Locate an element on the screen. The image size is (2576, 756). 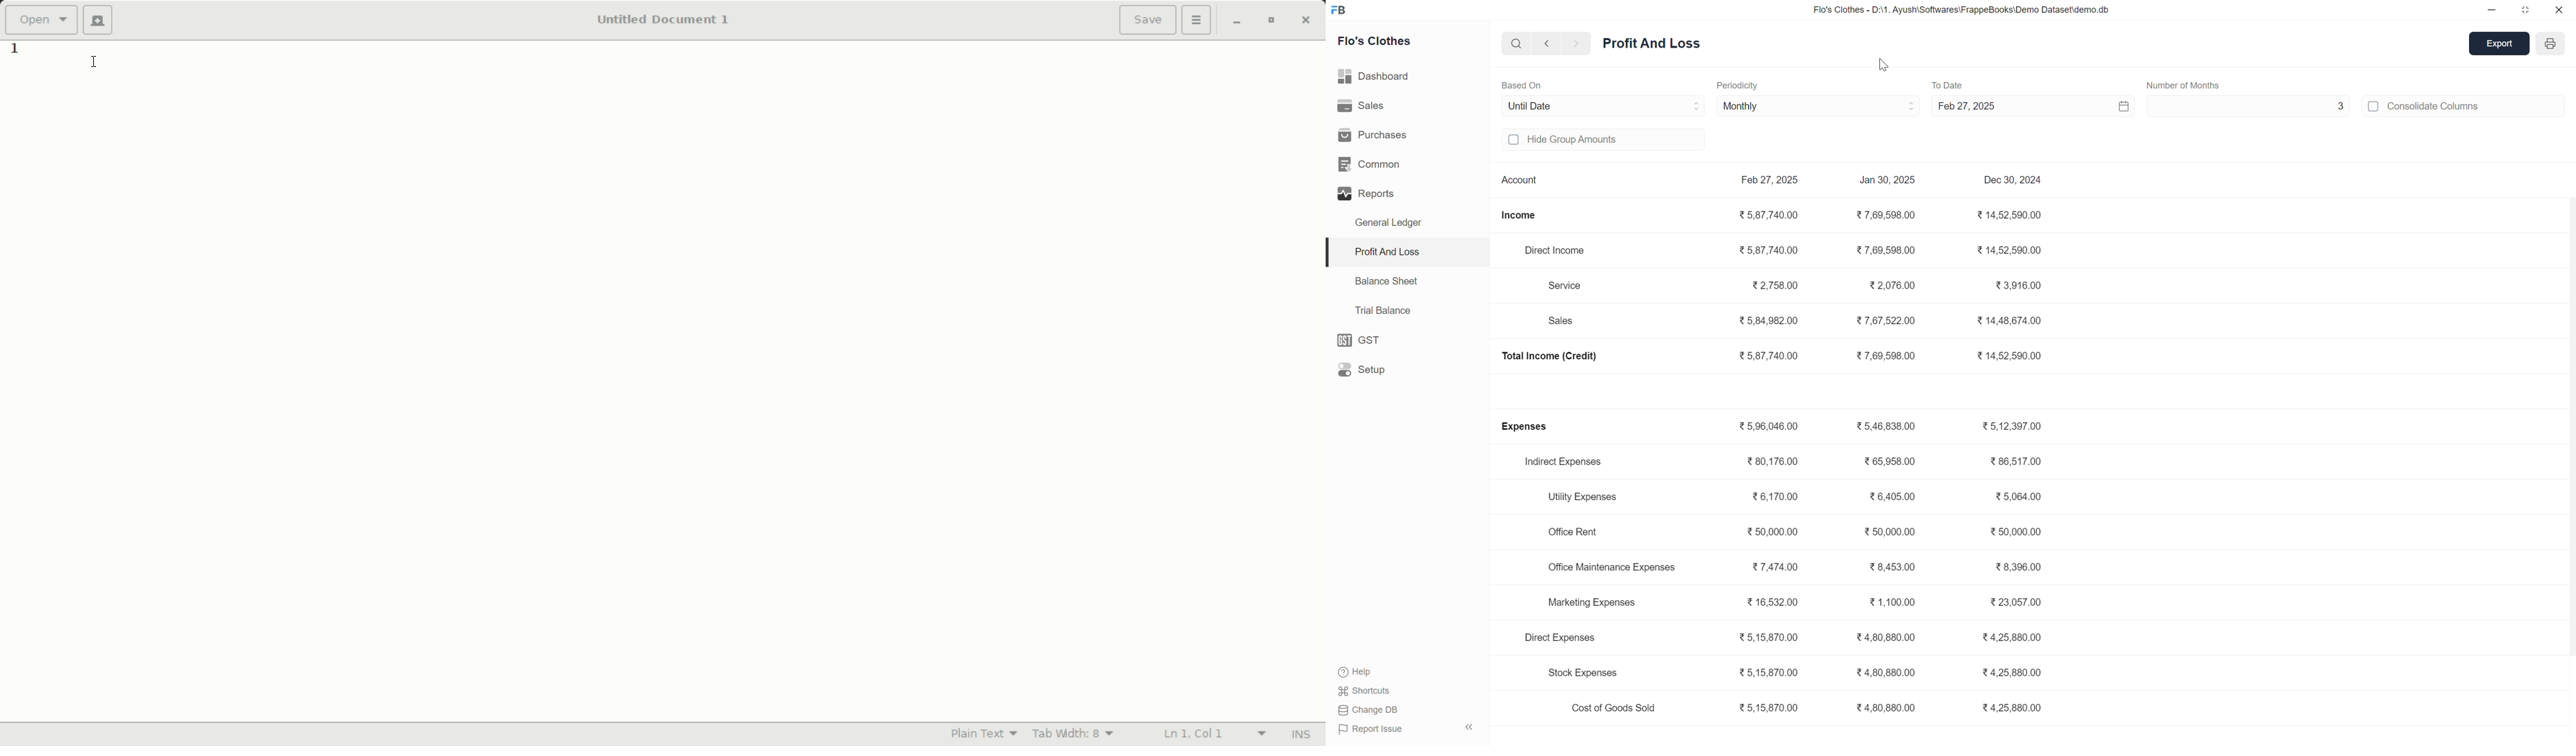
next is located at coordinates (1576, 43).